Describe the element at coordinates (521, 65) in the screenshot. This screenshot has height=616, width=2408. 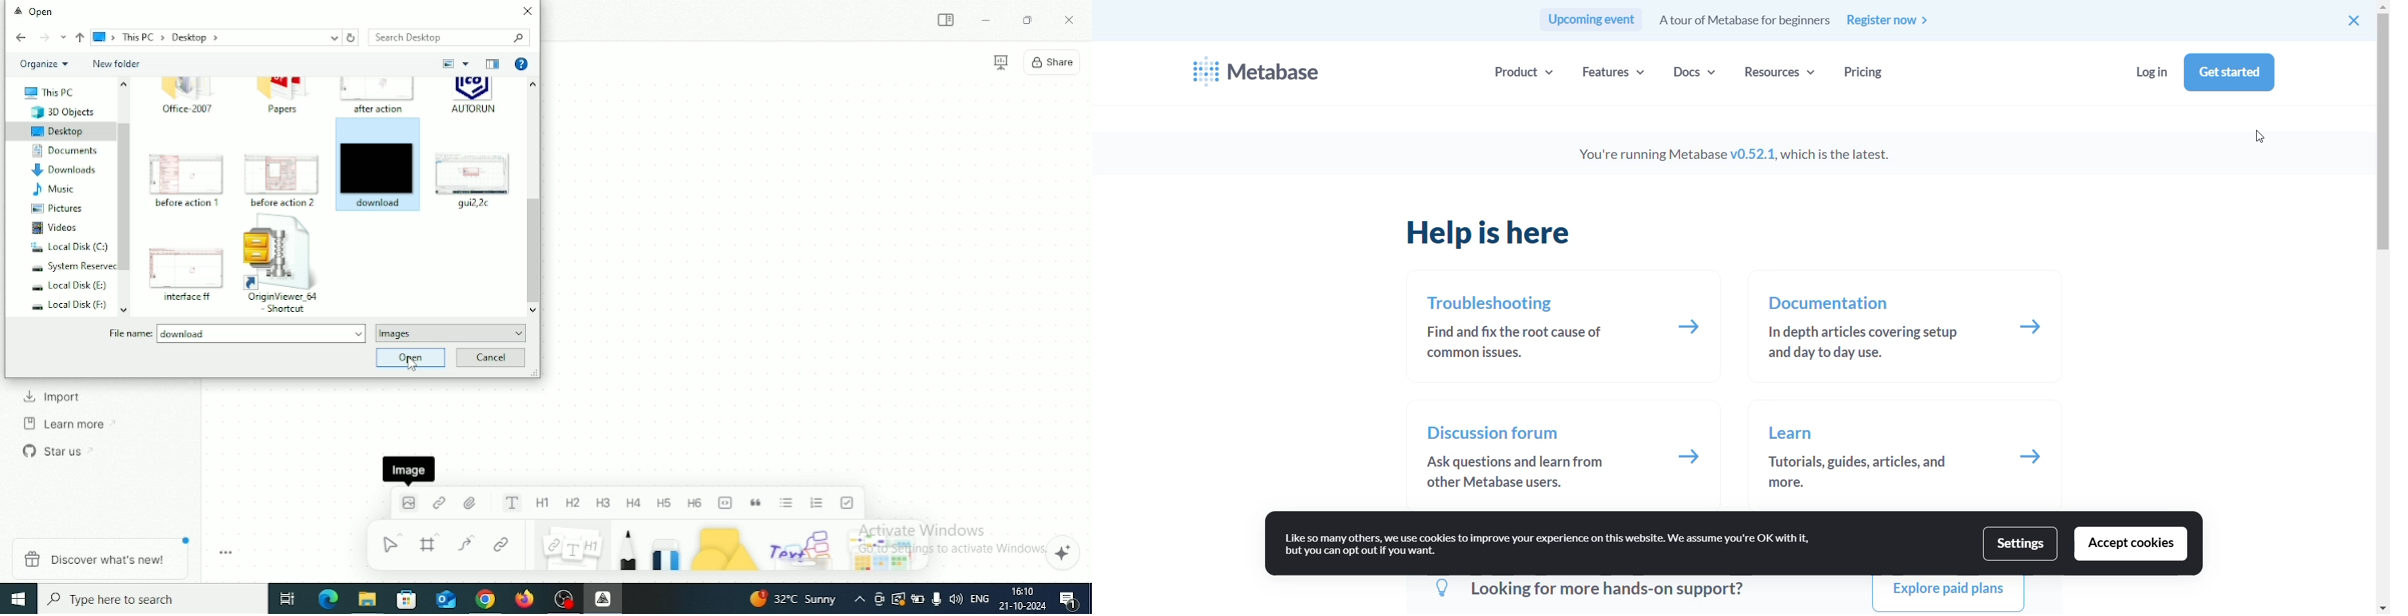
I see `Get Help` at that location.